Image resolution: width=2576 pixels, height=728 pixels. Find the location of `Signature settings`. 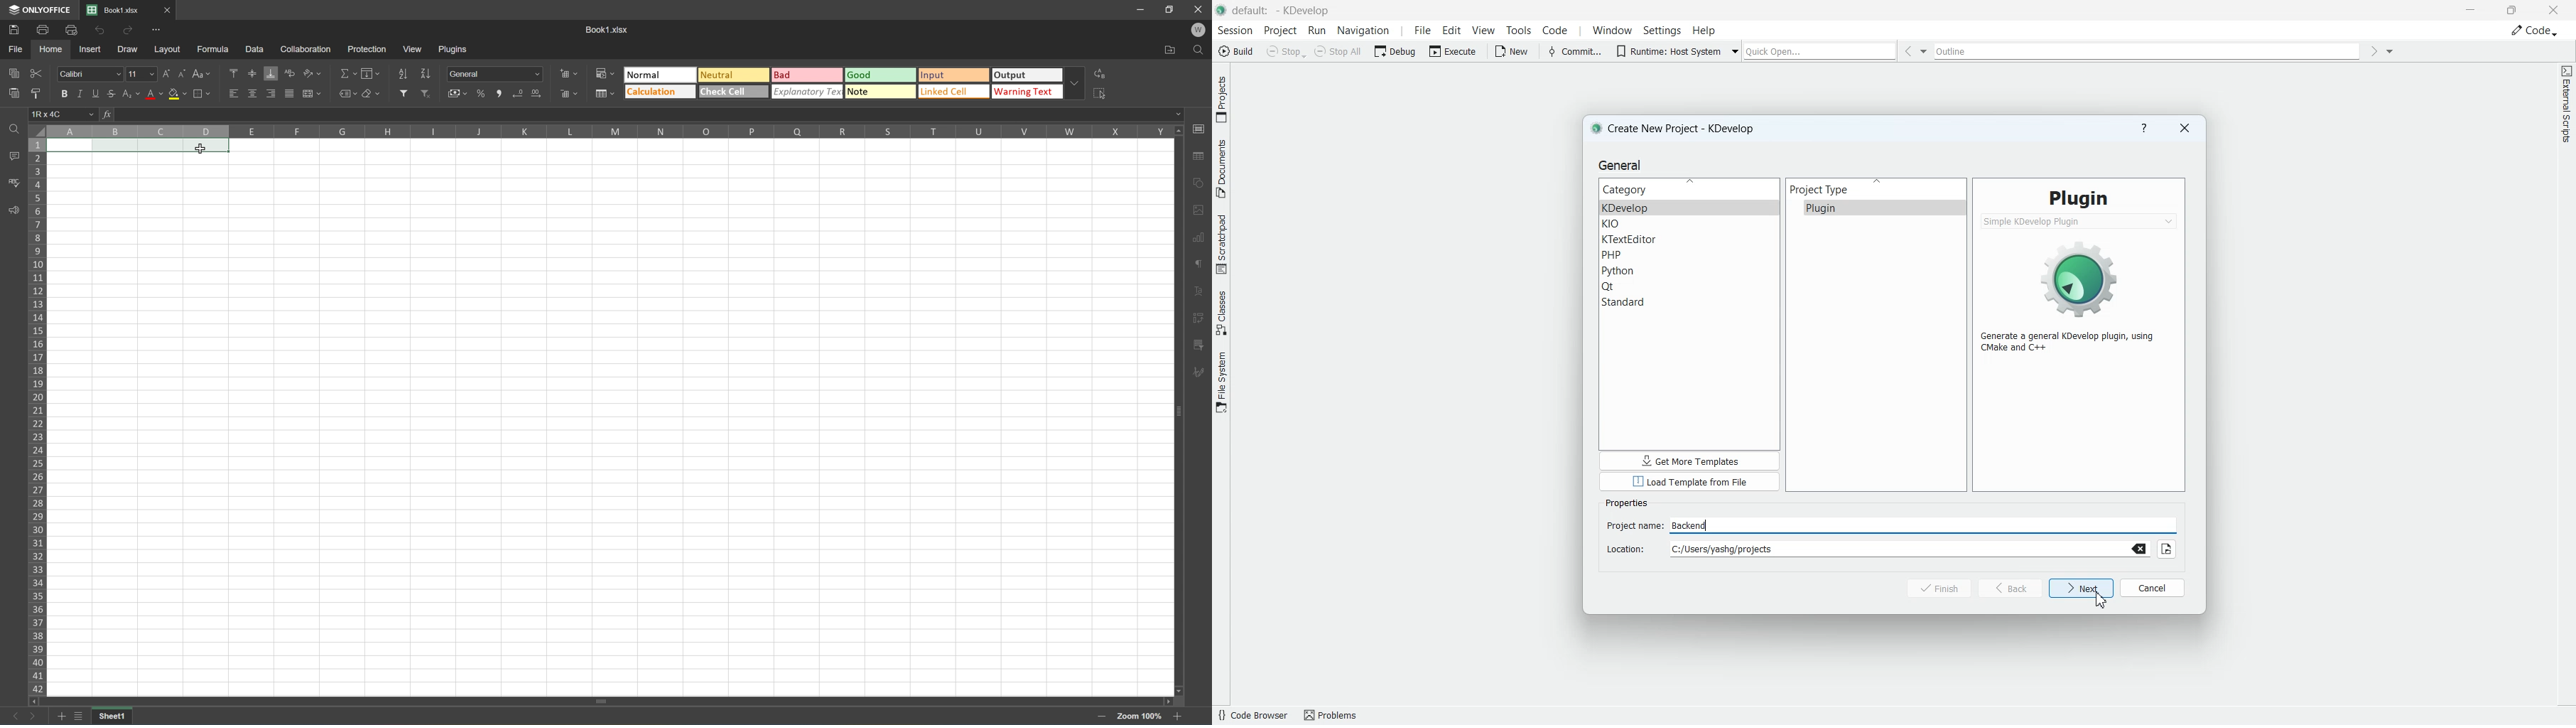

Signature settings is located at coordinates (1199, 376).